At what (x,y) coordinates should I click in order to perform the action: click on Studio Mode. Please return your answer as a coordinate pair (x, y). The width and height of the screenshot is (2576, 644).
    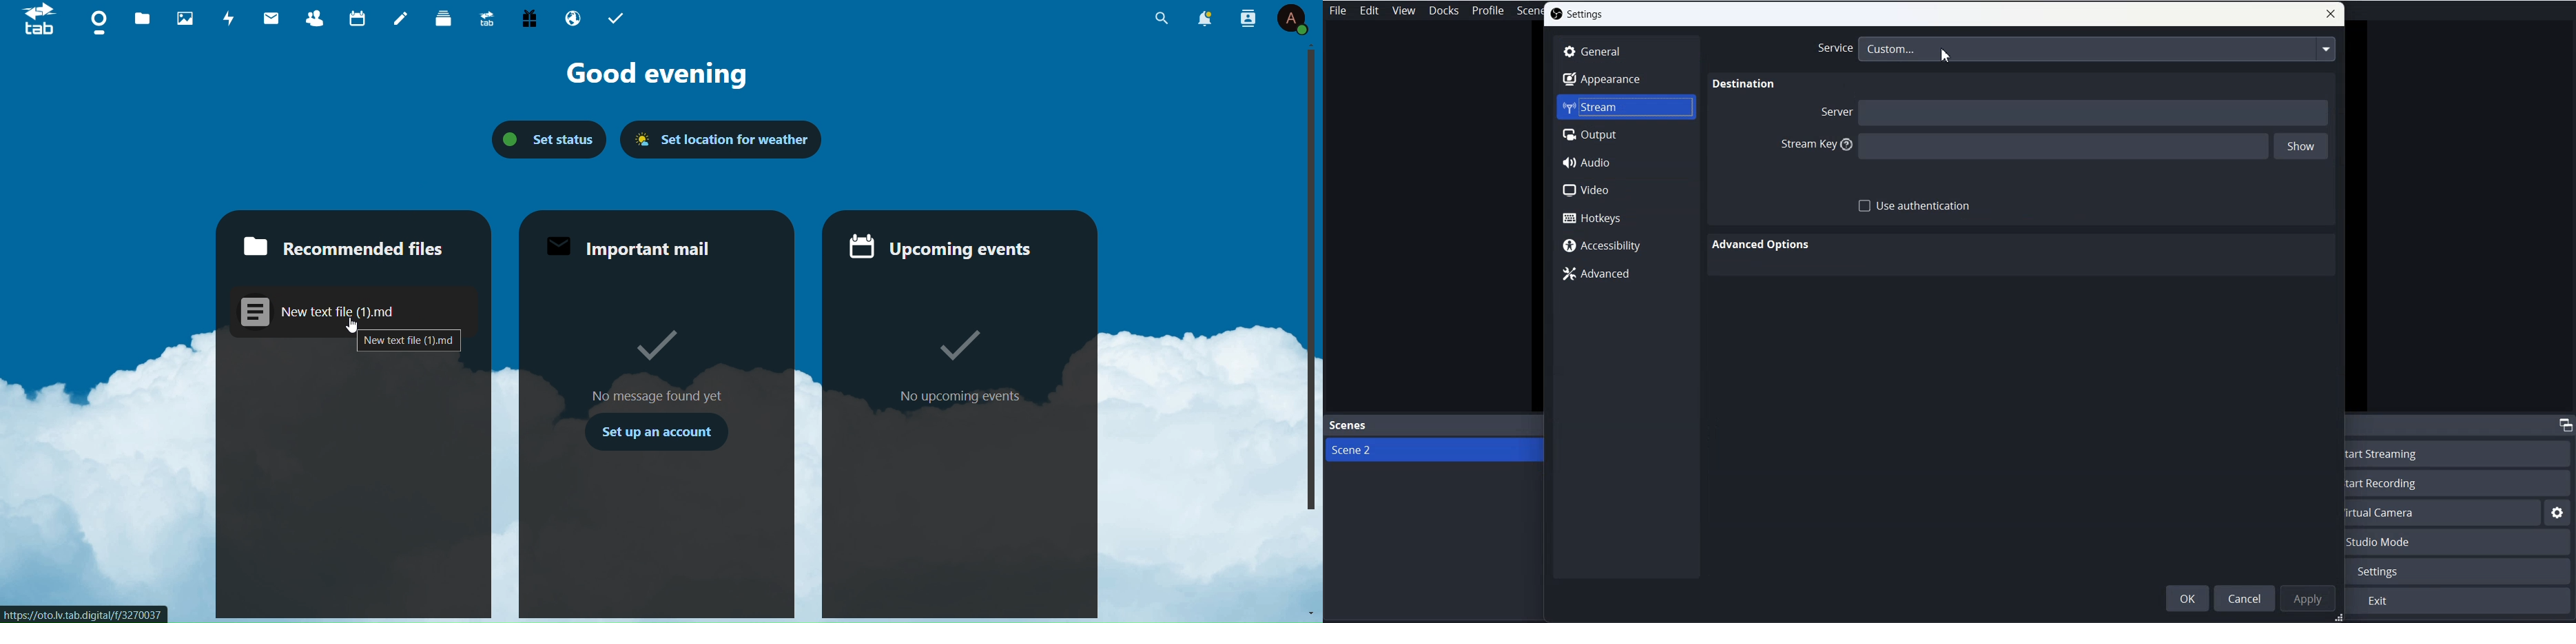
    Looking at the image, I should click on (2460, 543).